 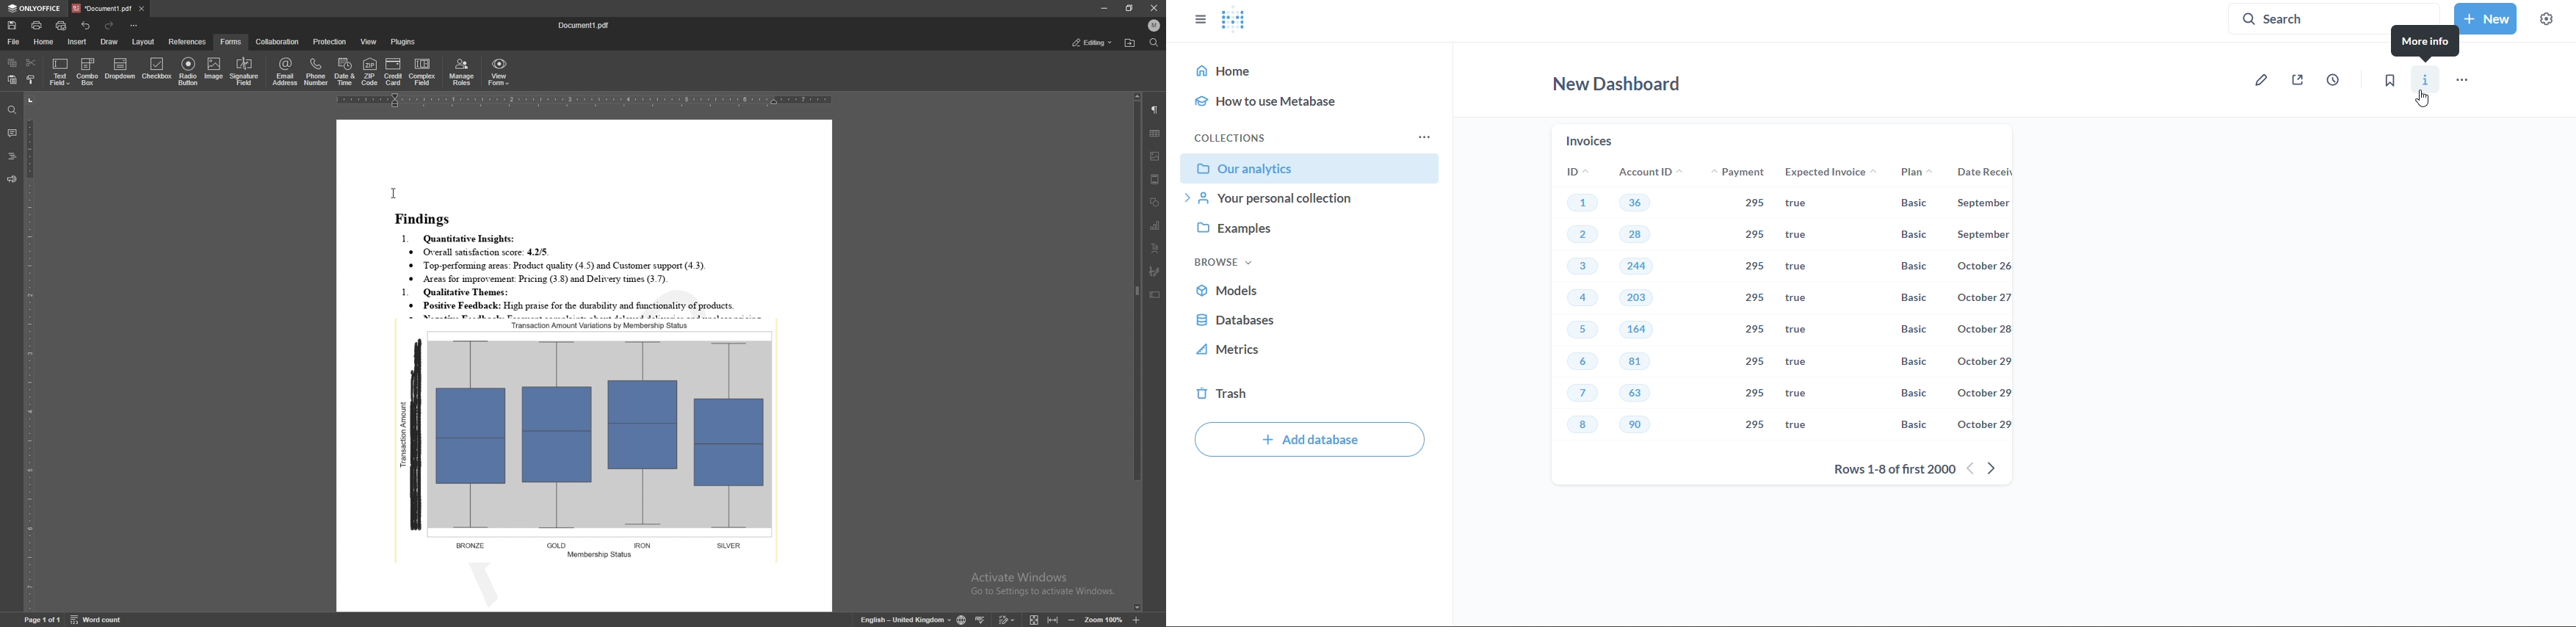 What do you see at coordinates (424, 73) in the screenshot?
I see `complex field` at bounding box center [424, 73].